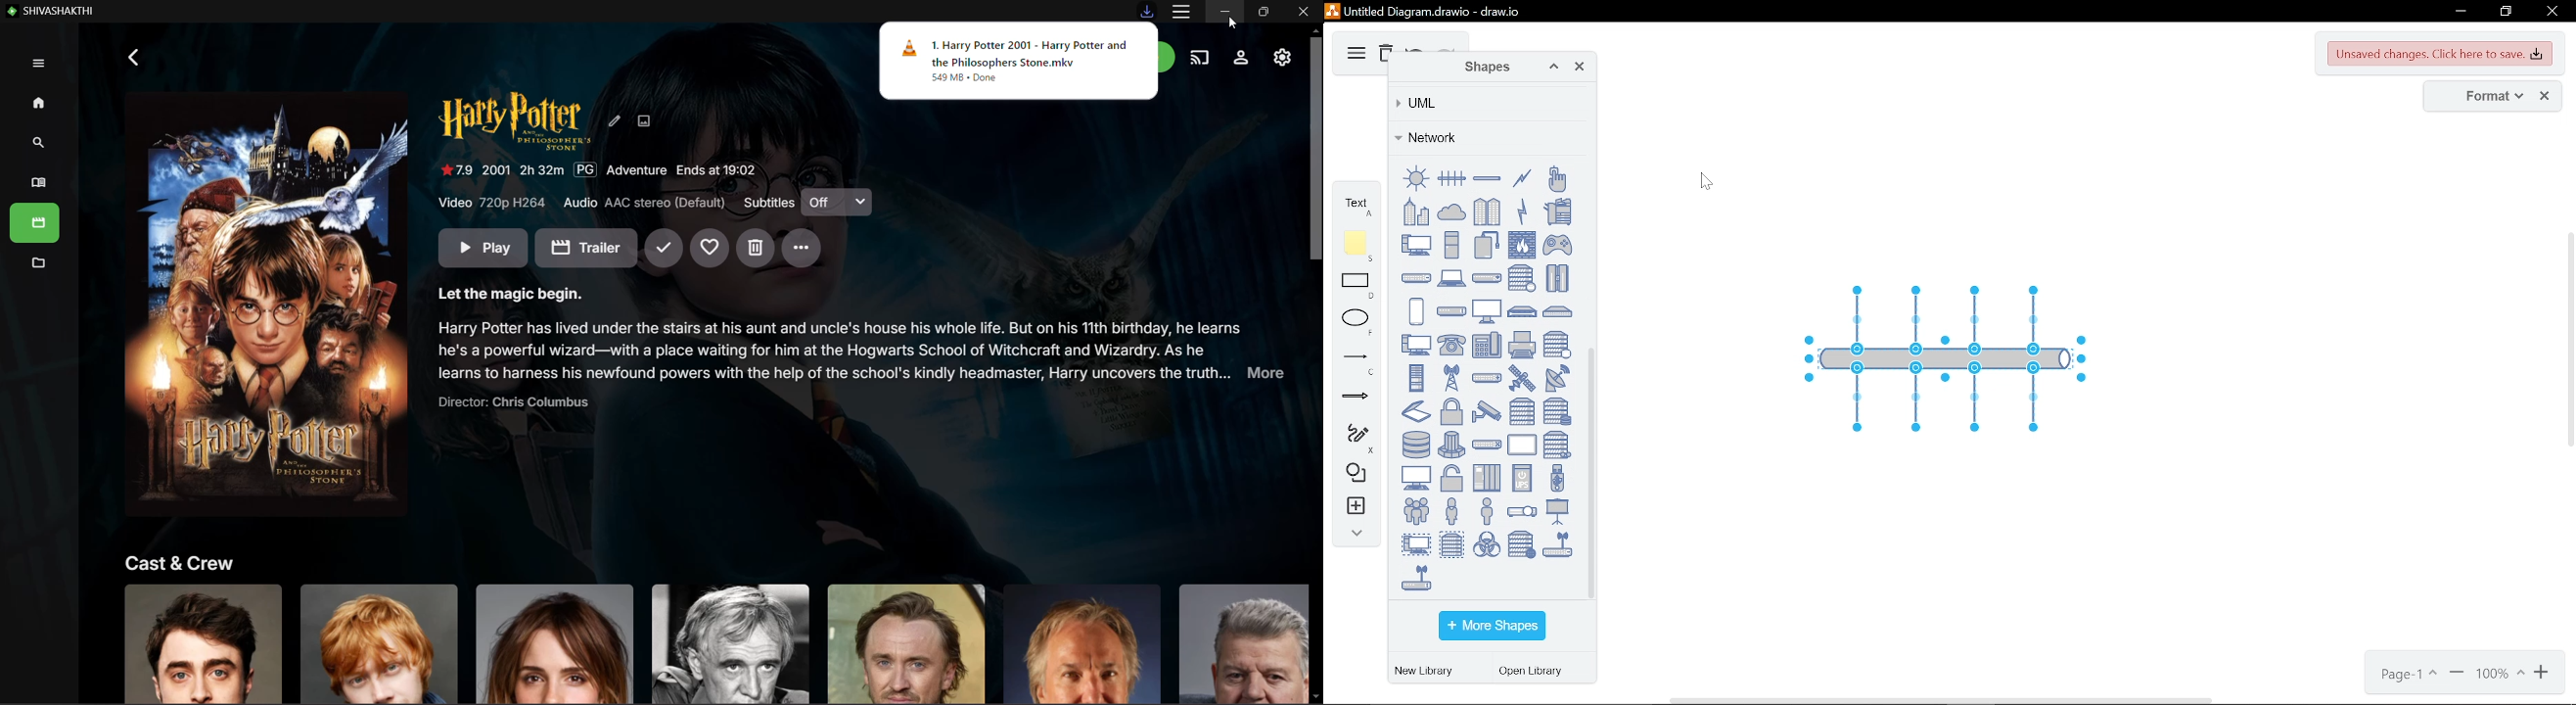  I want to click on unsaved changes. Click here to save, so click(2441, 54).